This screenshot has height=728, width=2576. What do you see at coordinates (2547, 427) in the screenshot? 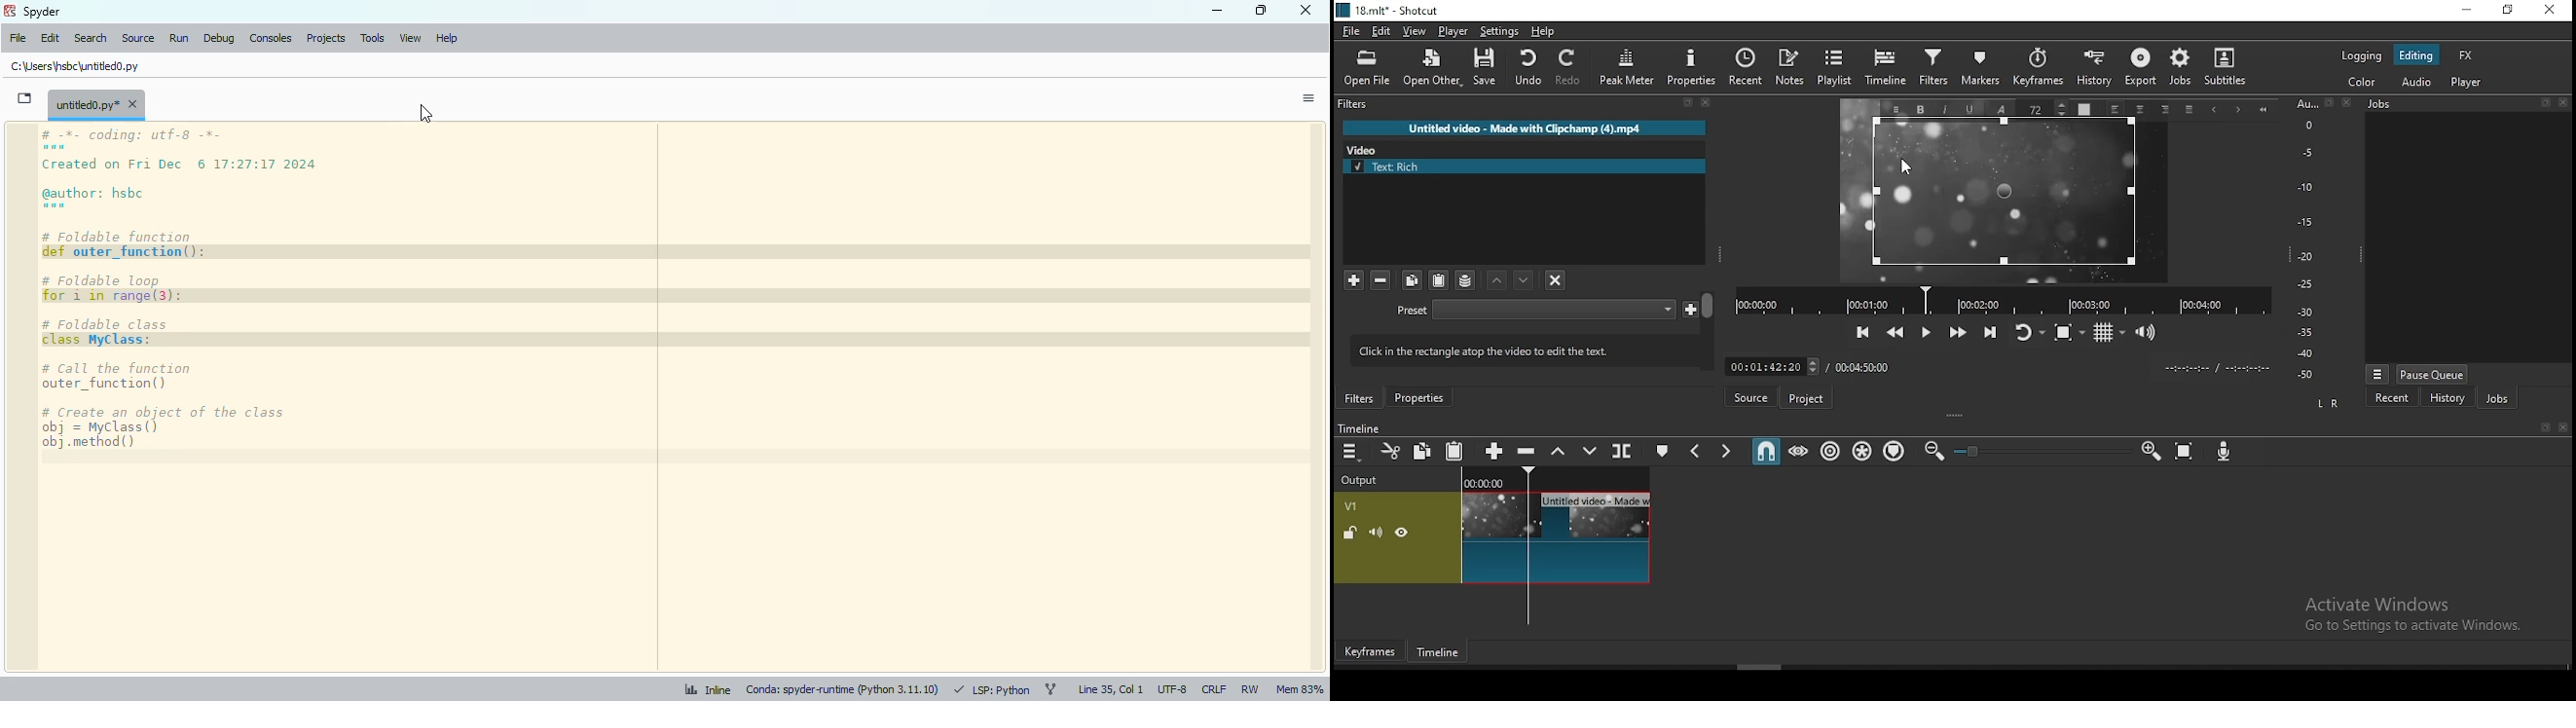
I see `Detach` at bounding box center [2547, 427].